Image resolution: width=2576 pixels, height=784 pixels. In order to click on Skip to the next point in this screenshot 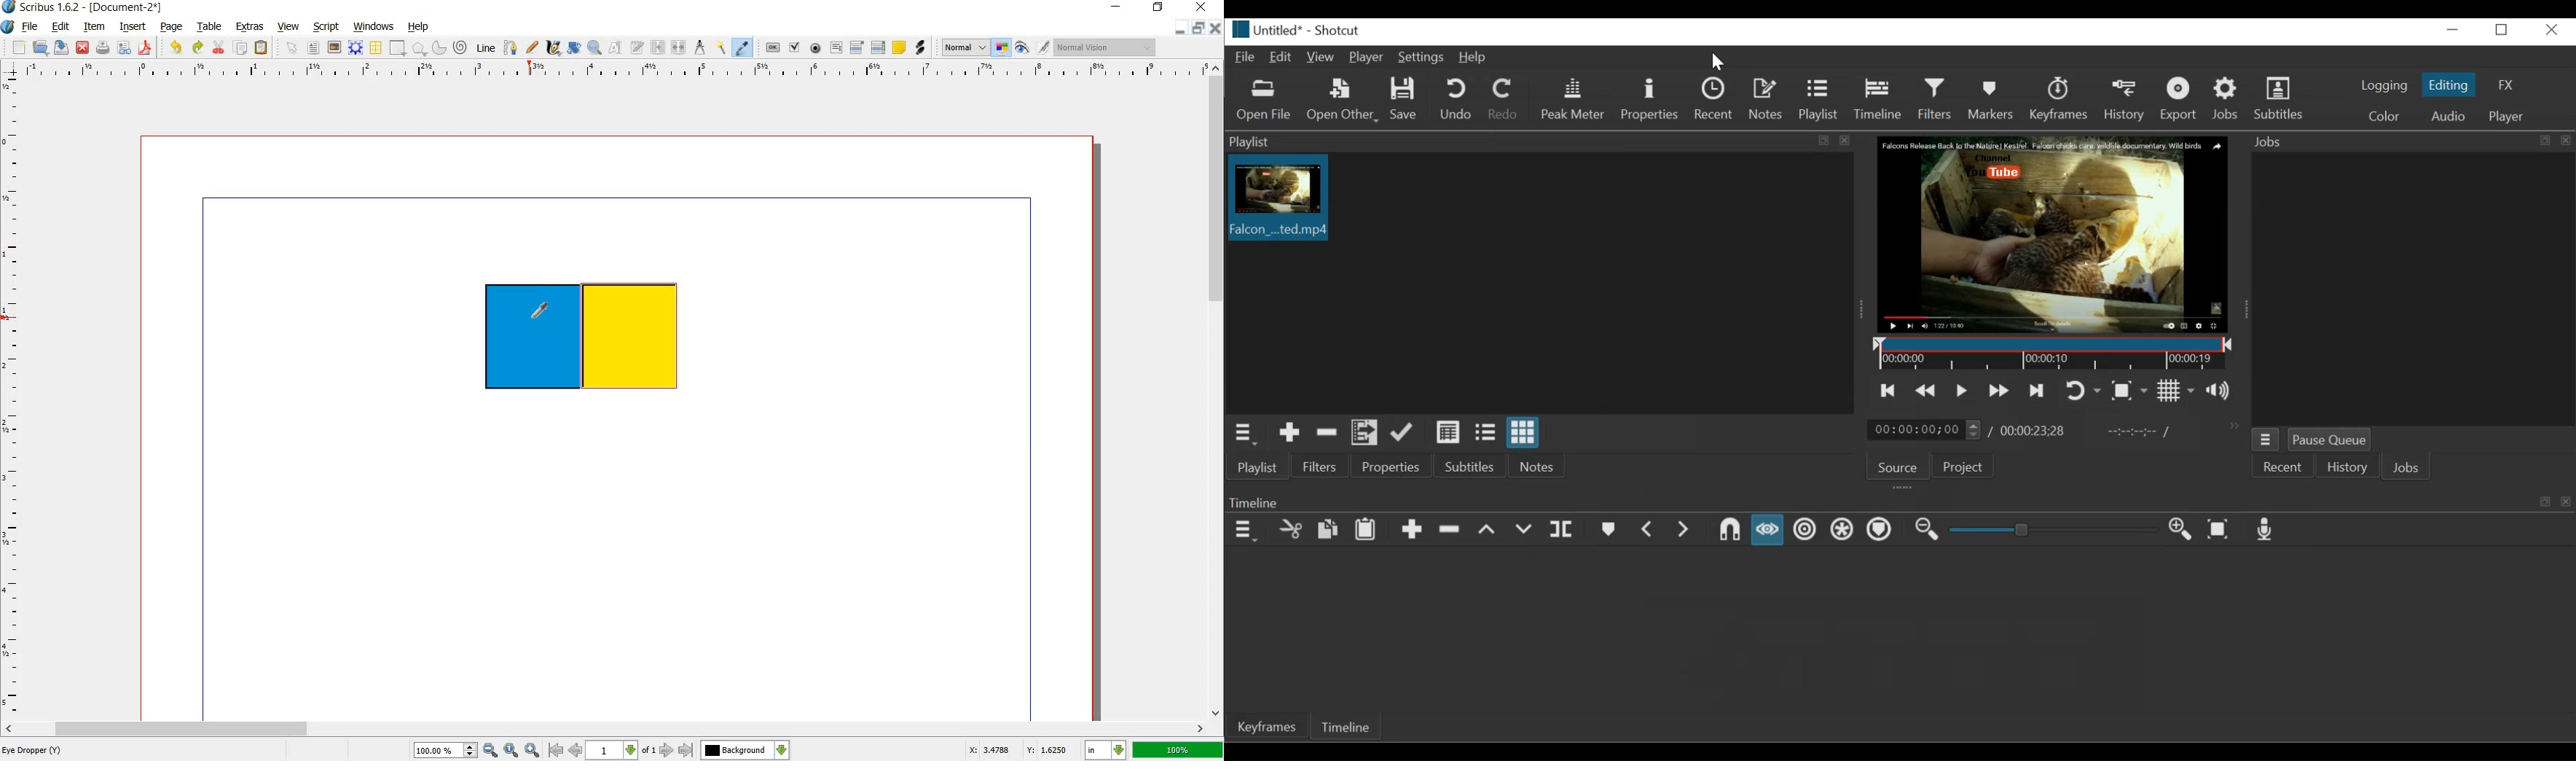, I will do `click(2036, 390)`.